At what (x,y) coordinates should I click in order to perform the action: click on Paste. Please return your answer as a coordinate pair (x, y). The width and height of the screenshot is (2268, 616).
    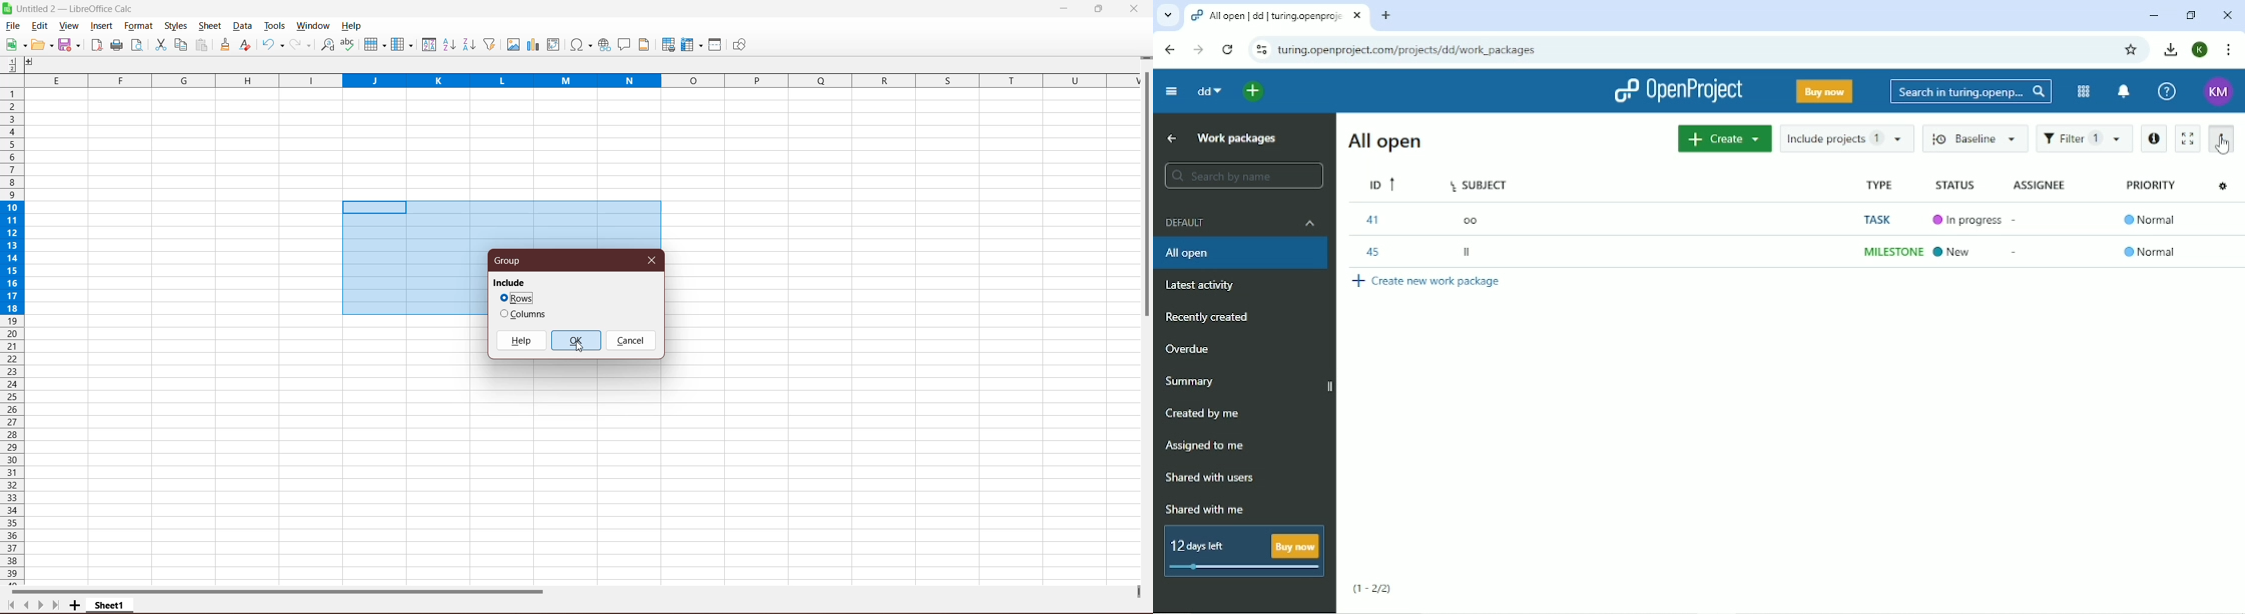
    Looking at the image, I should click on (202, 46).